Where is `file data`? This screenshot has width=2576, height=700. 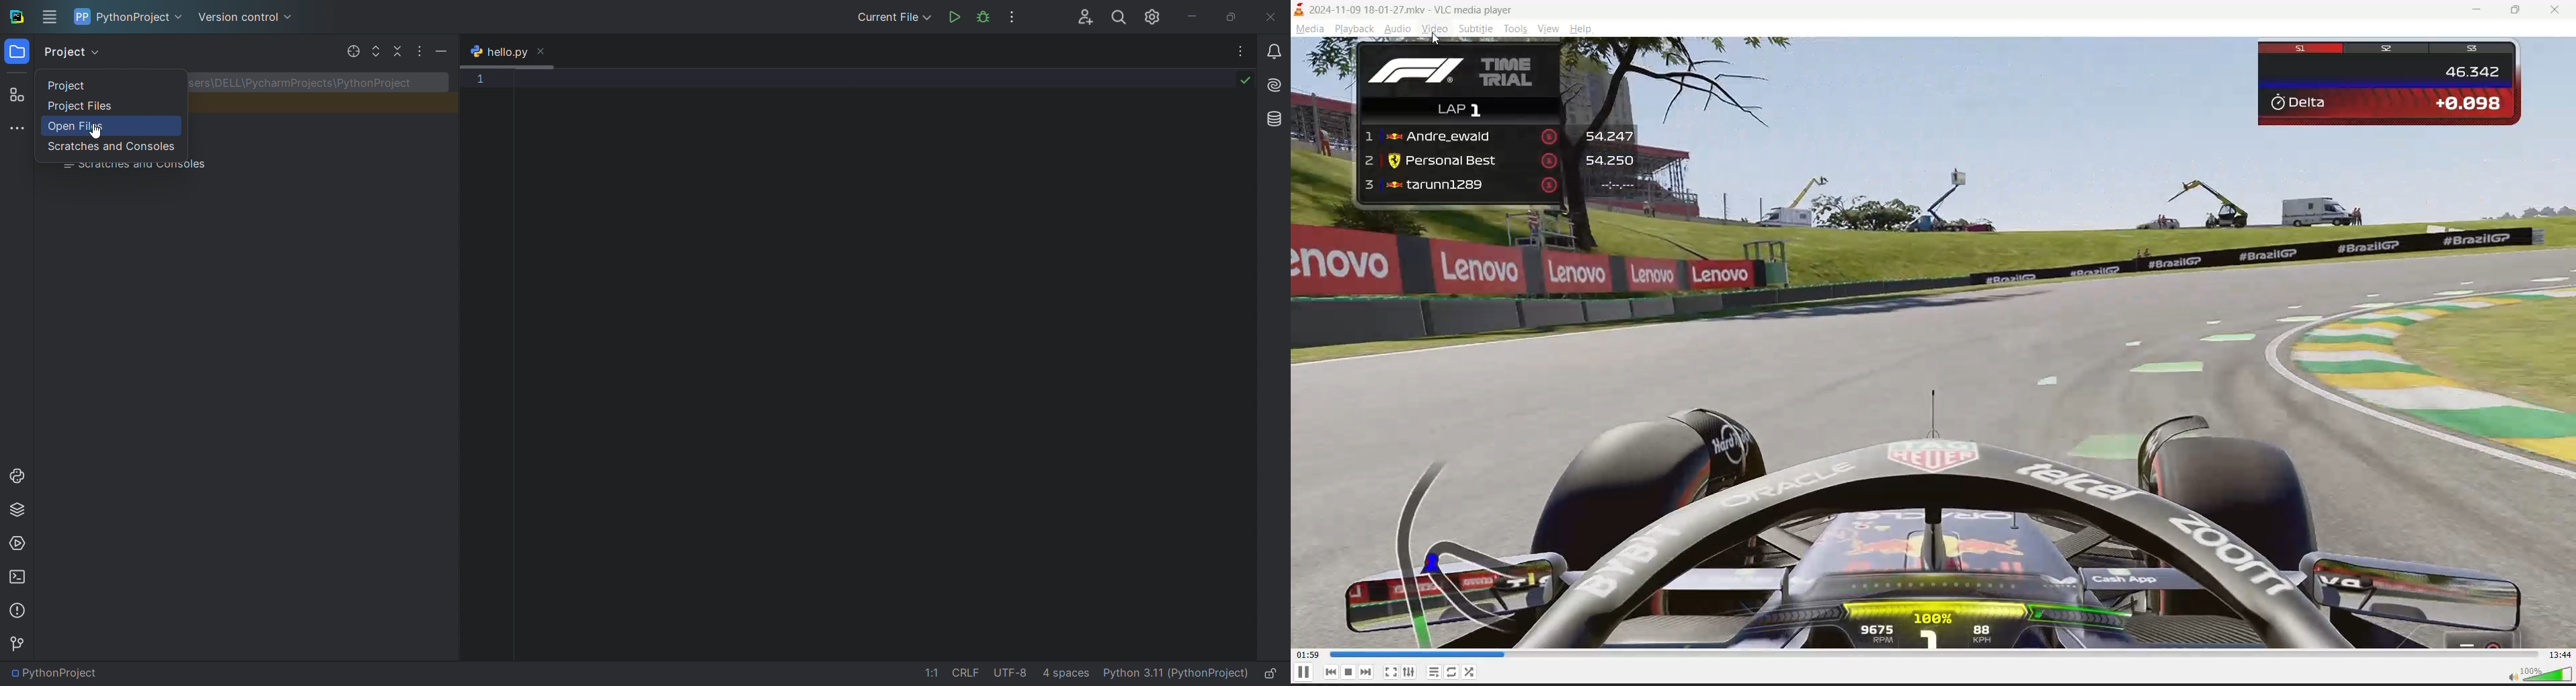 file data is located at coordinates (1000, 675).